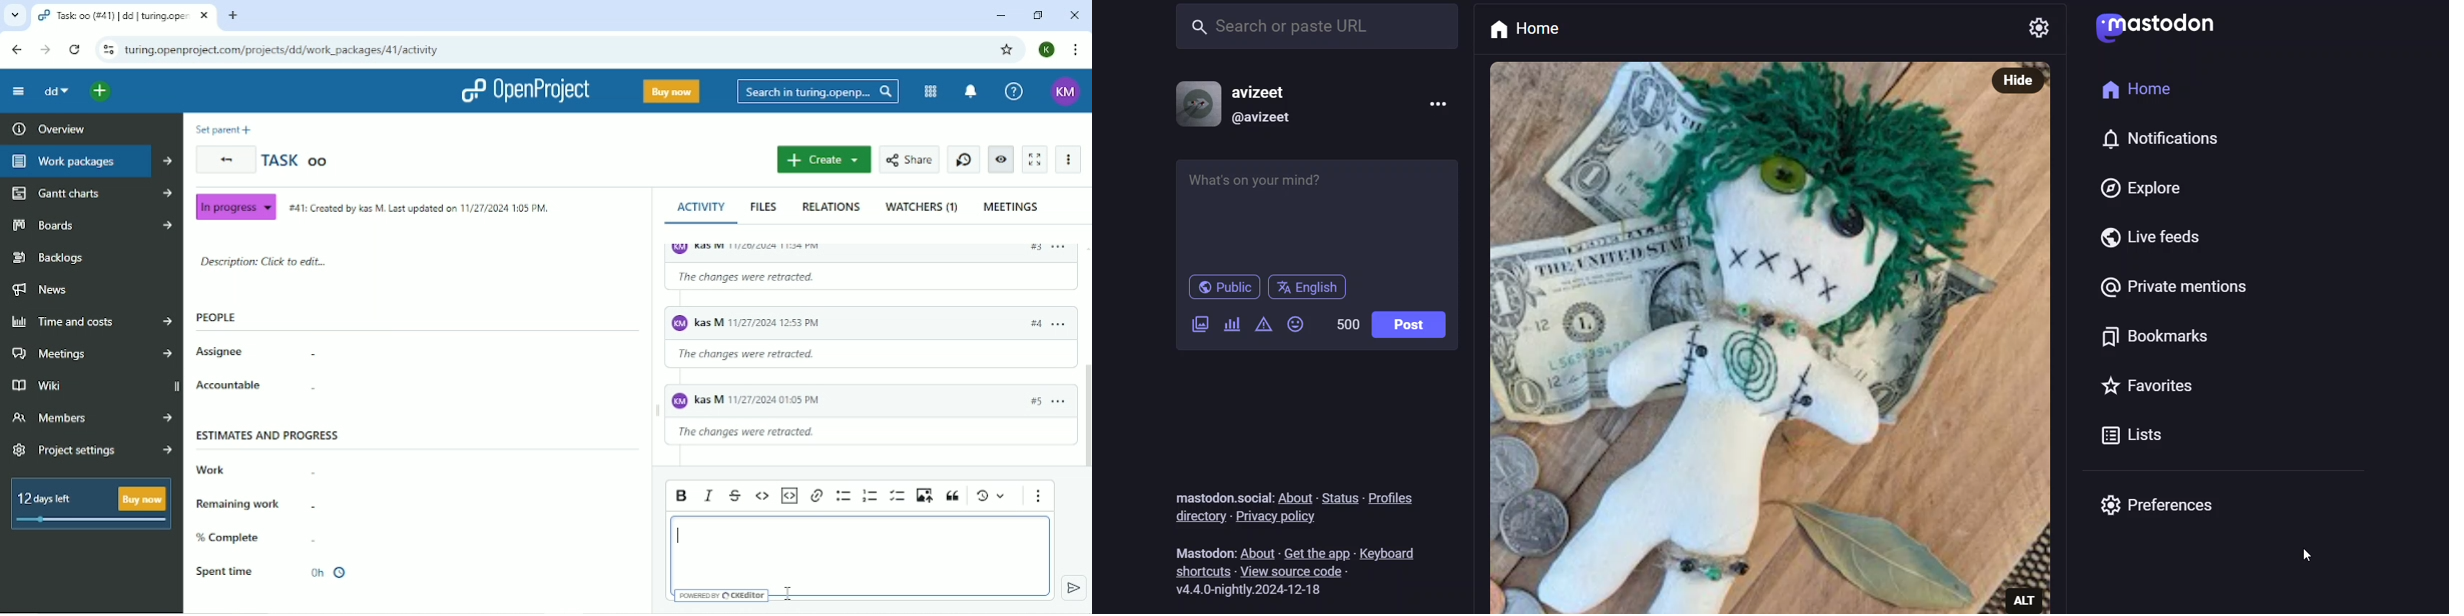 The image size is (2464, 616). Describe the element at coordinates (45, 50) in the screenshot. I see `Forward` at that location.